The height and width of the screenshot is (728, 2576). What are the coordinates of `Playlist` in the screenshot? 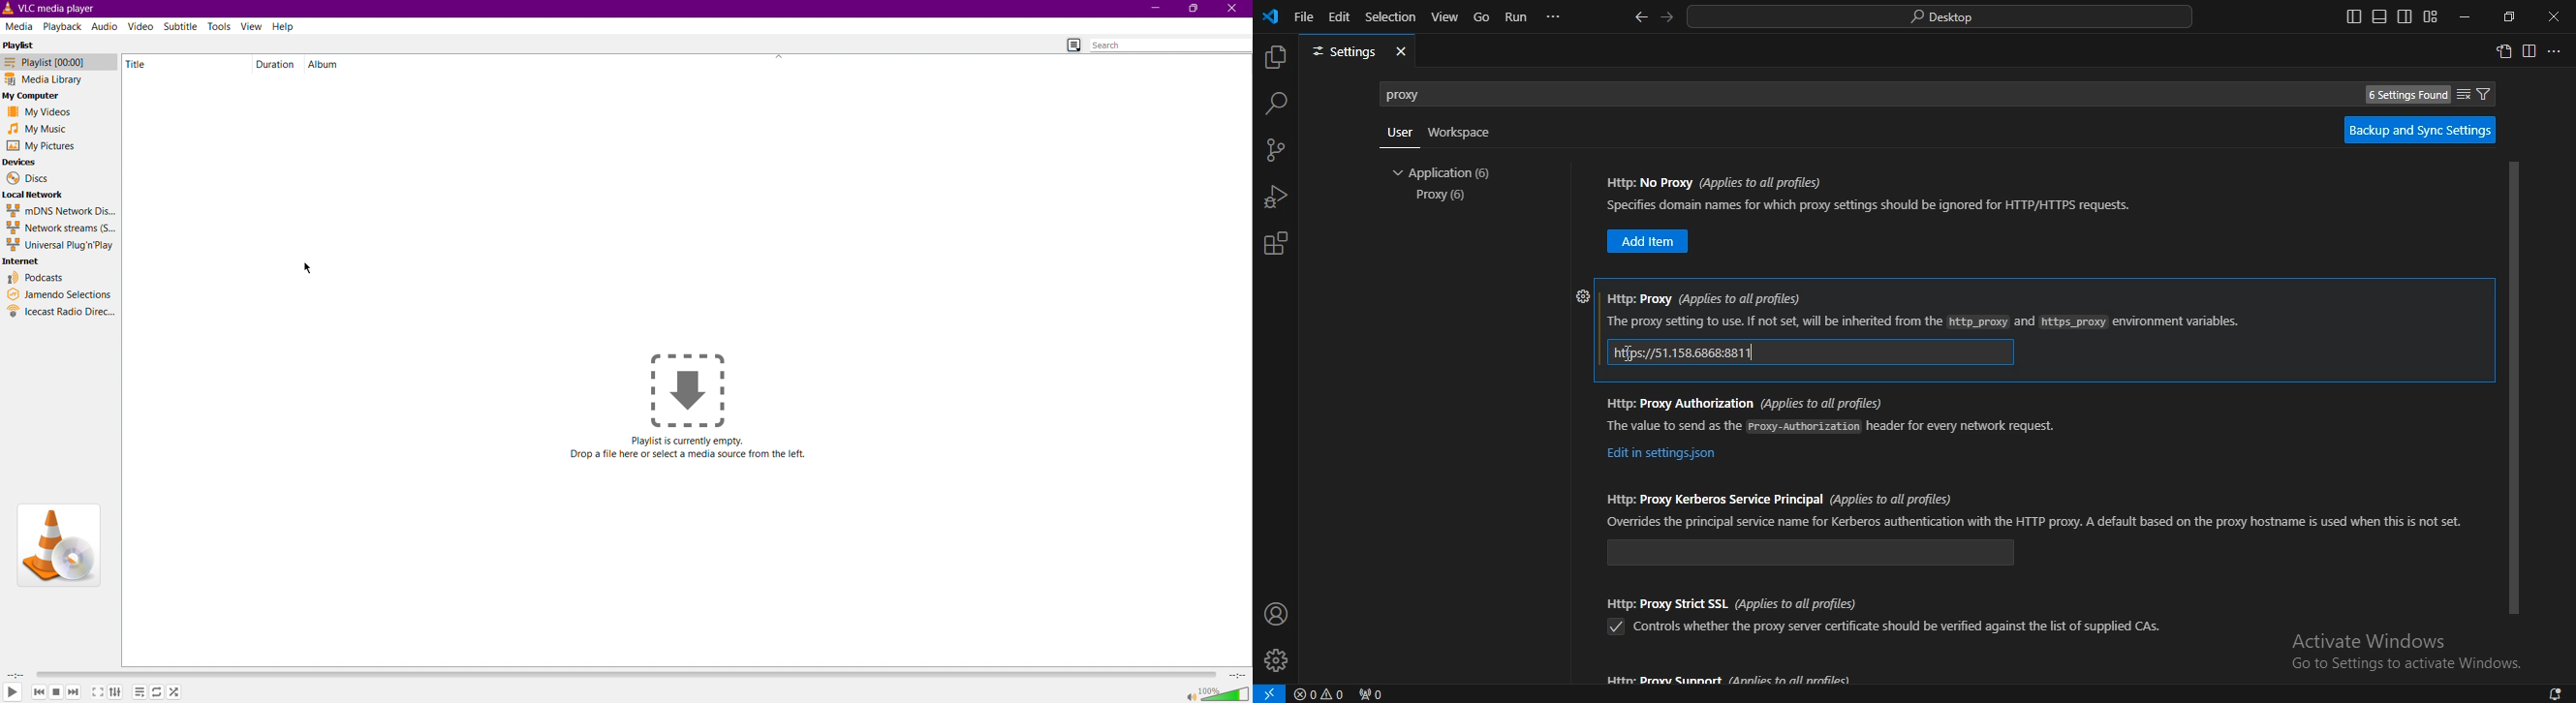 It's located at (59, 61).